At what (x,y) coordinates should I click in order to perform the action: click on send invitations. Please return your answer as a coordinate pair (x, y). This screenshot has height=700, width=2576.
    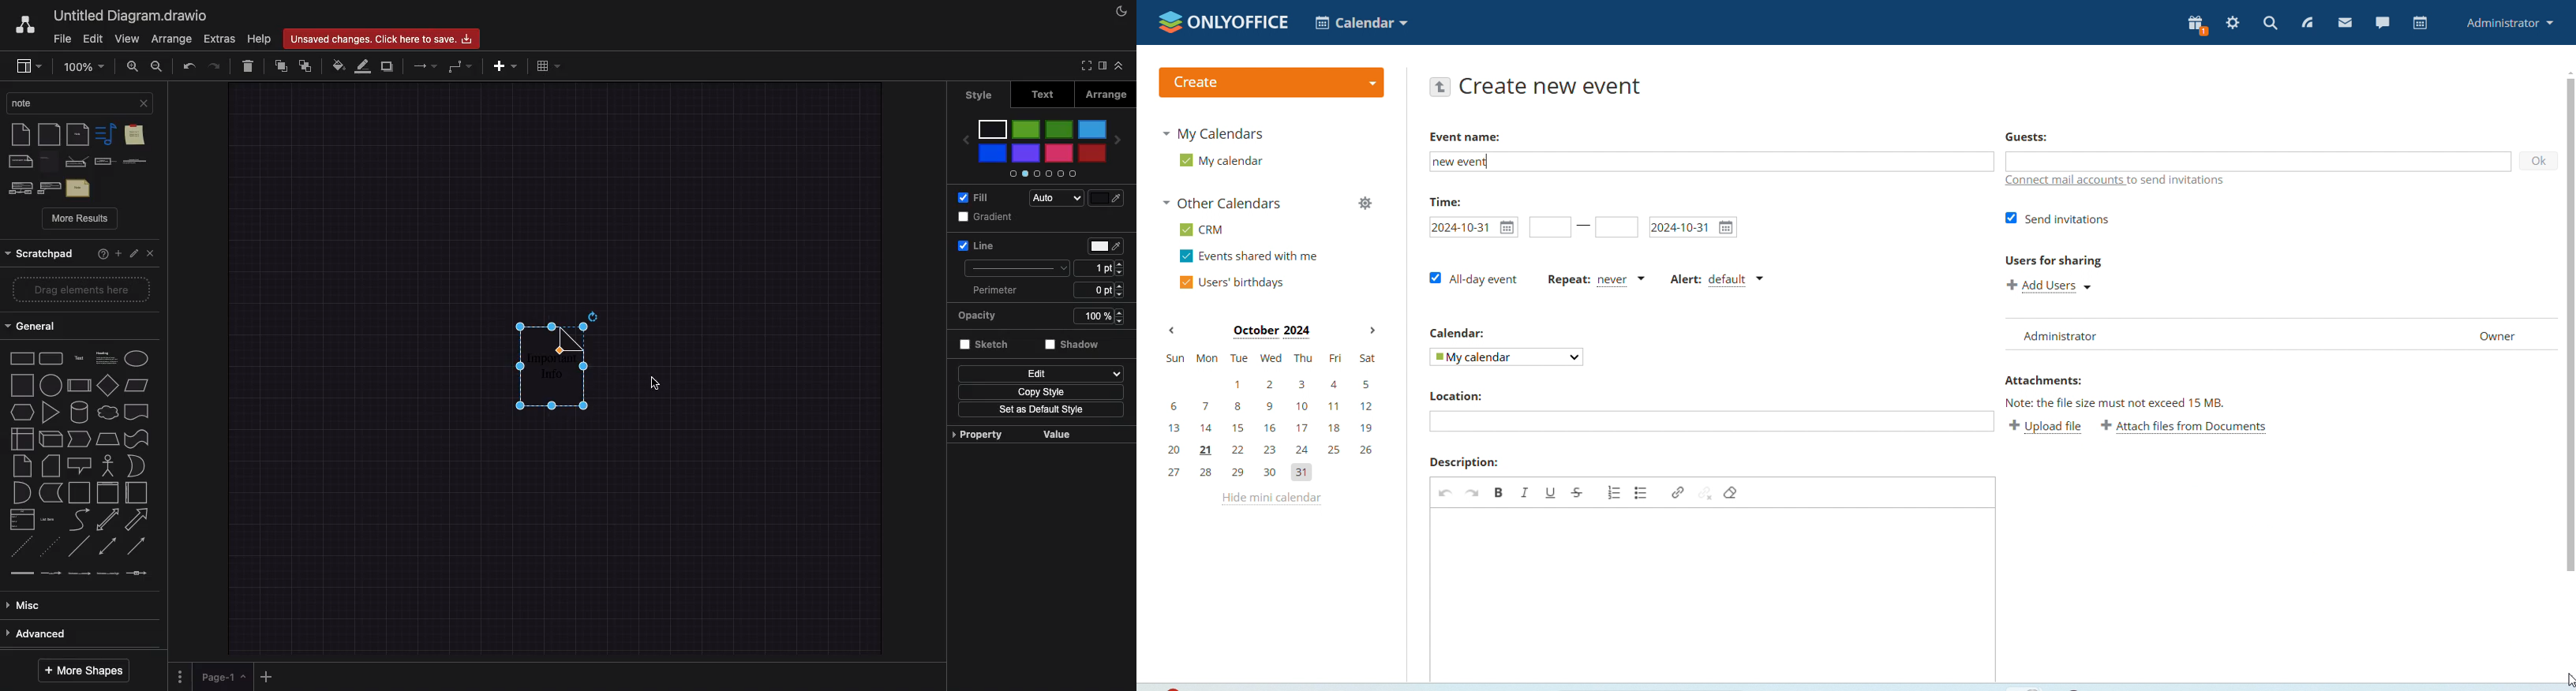
    Looking at the image, I should click on (2056, 219).